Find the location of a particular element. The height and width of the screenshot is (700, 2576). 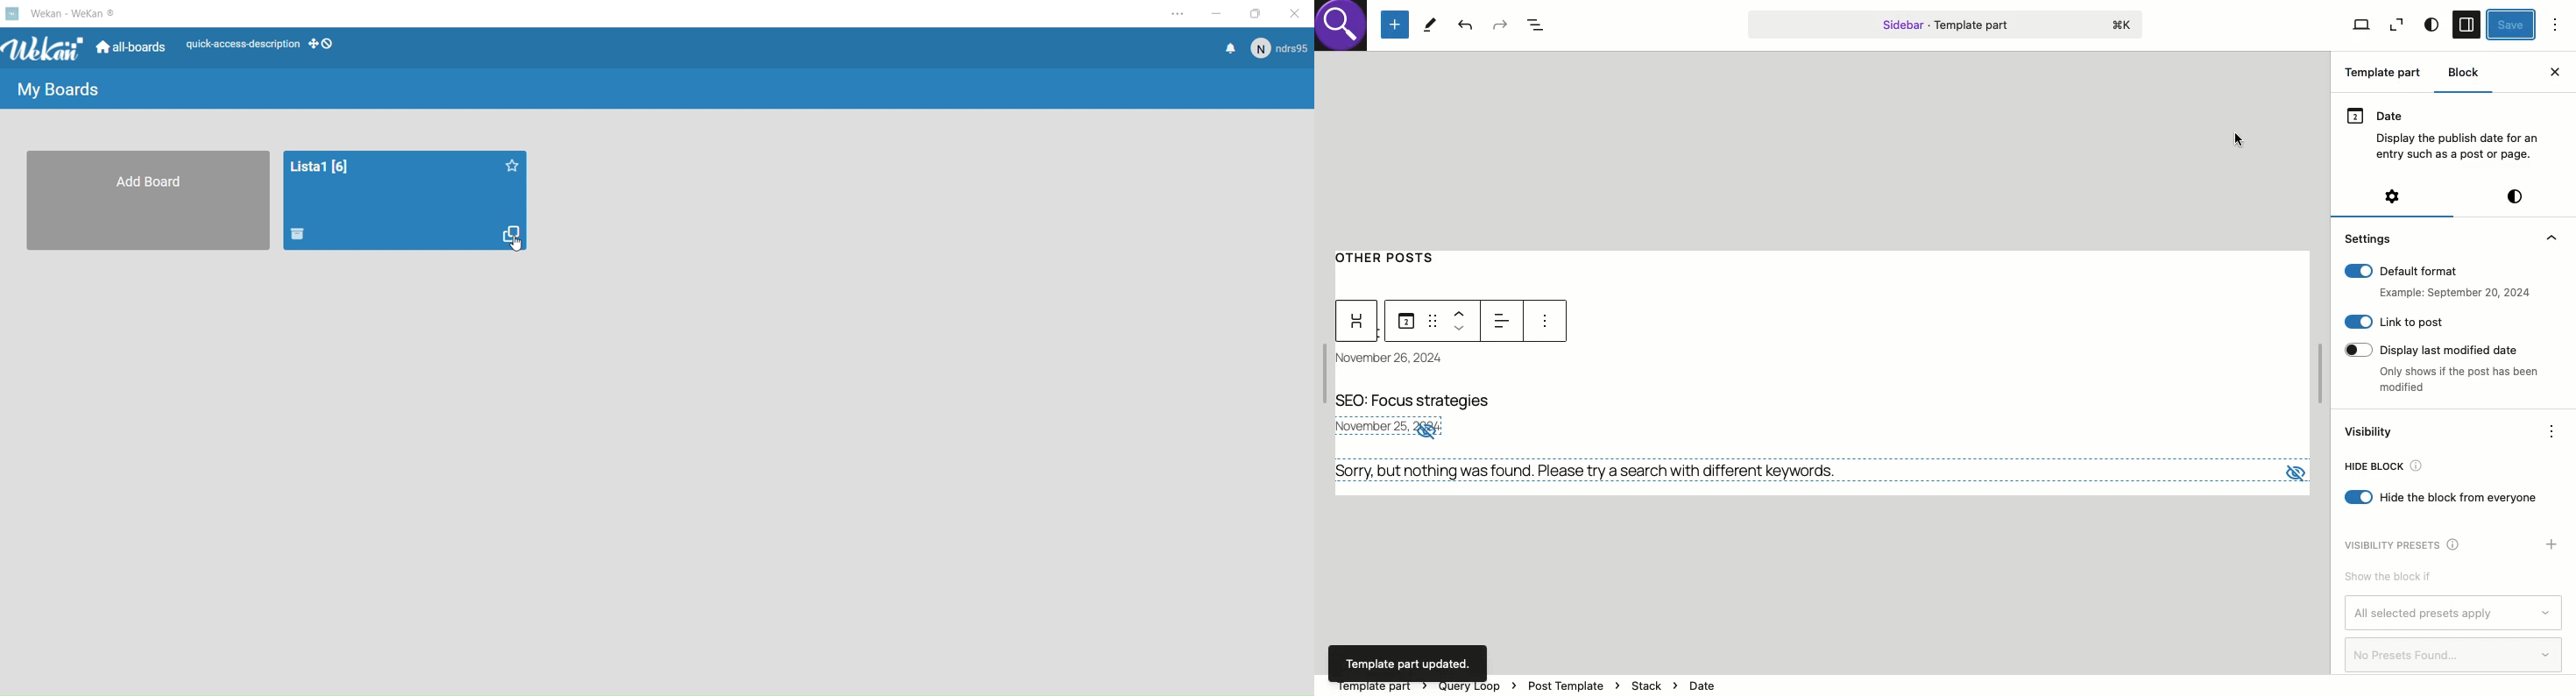

Visibility  is located at coordinates (2371, 433).